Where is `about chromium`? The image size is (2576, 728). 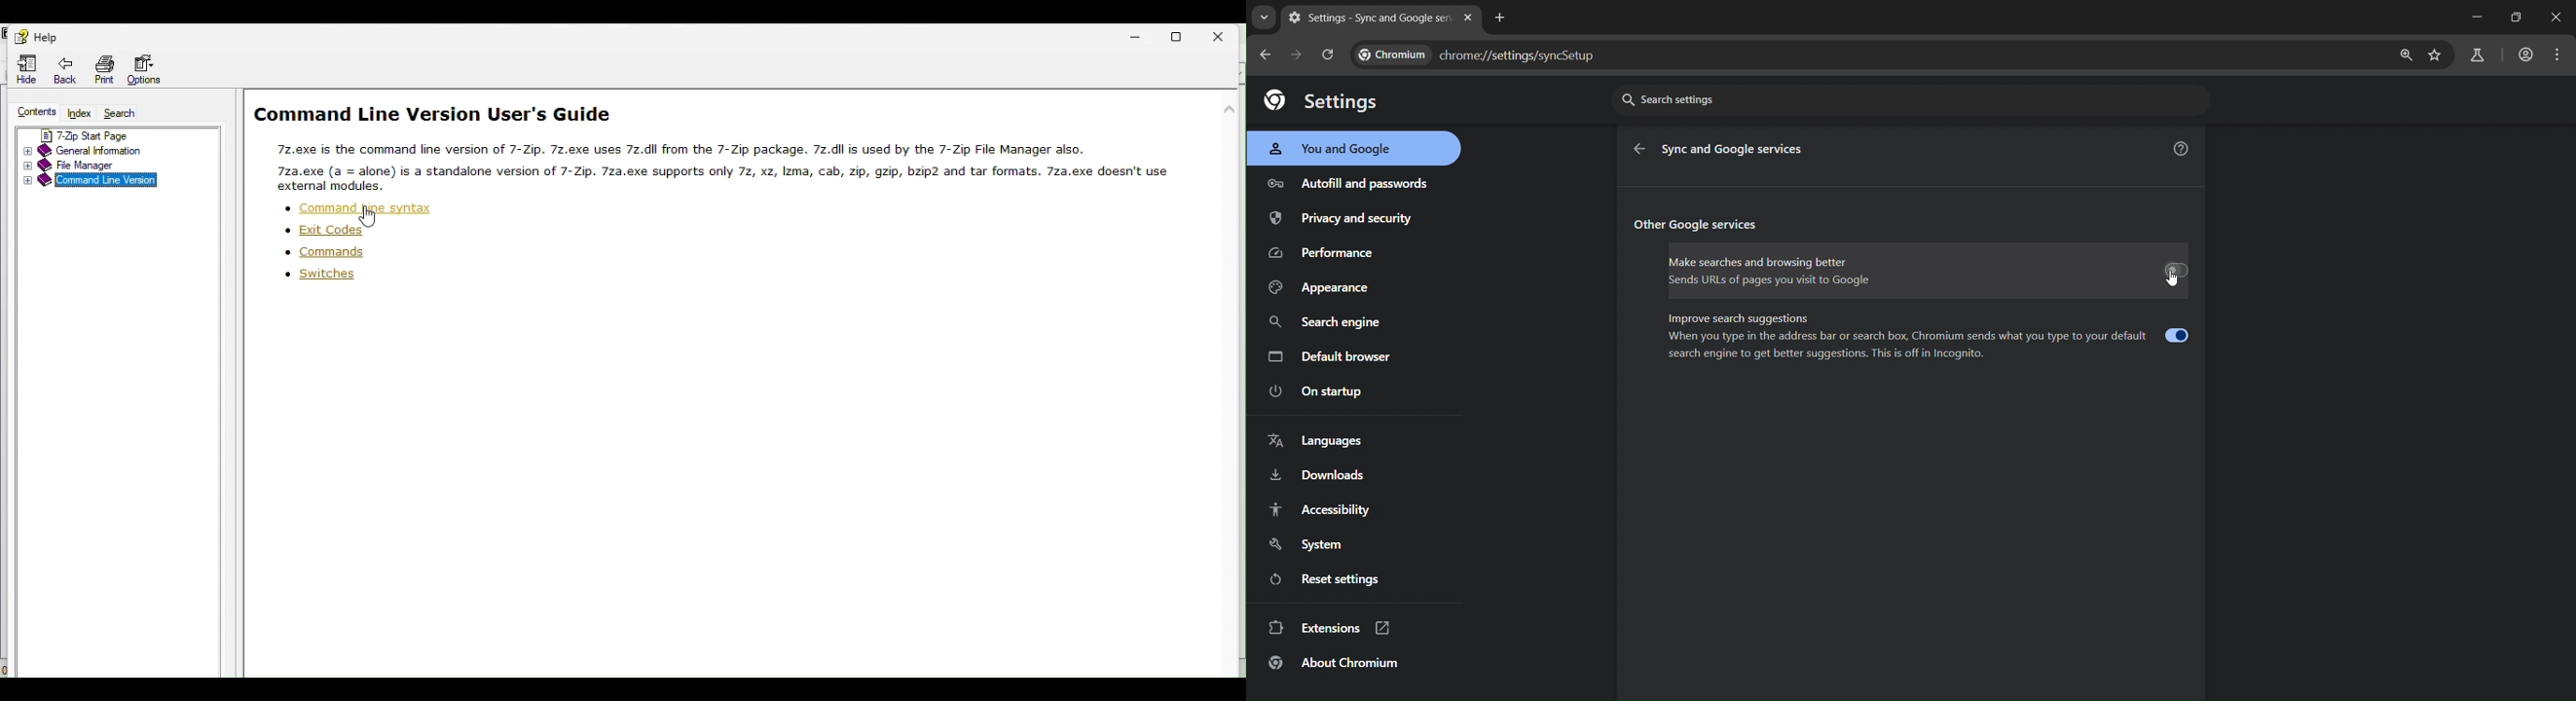 about chromium is located at coordinates (1336, 663).